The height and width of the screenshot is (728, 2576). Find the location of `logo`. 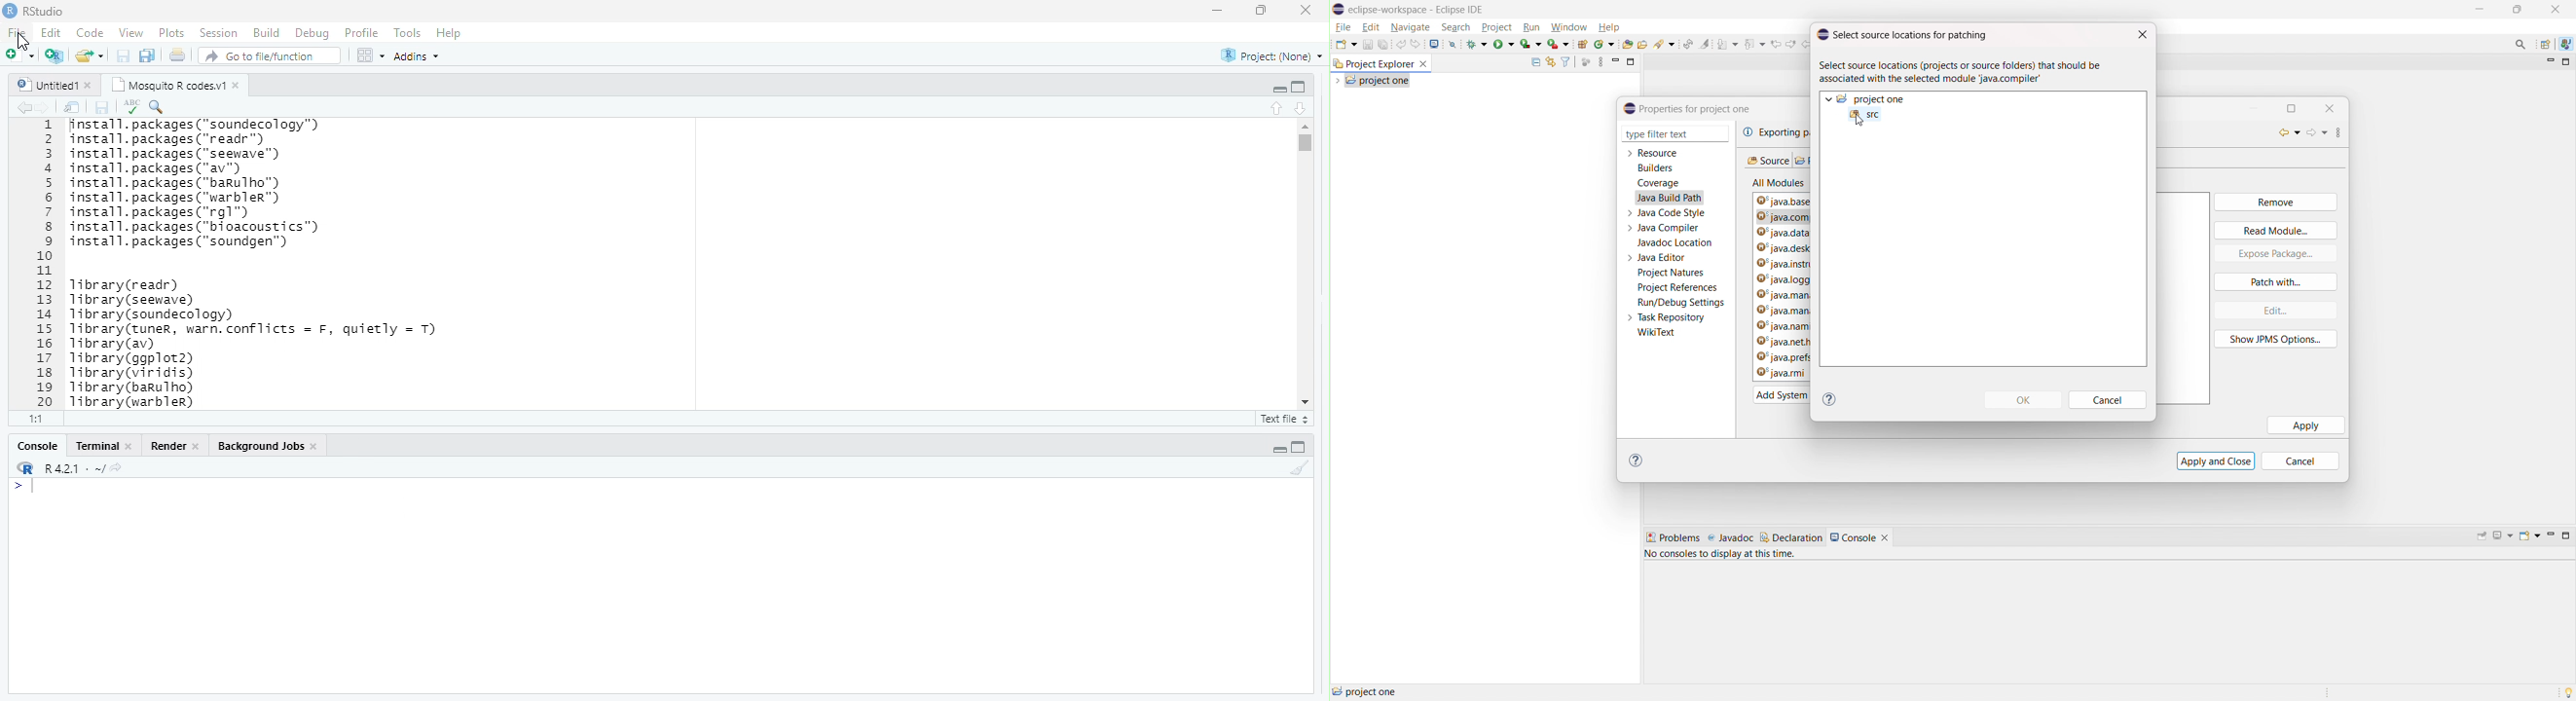

logo is located at coordinates (27, 467).